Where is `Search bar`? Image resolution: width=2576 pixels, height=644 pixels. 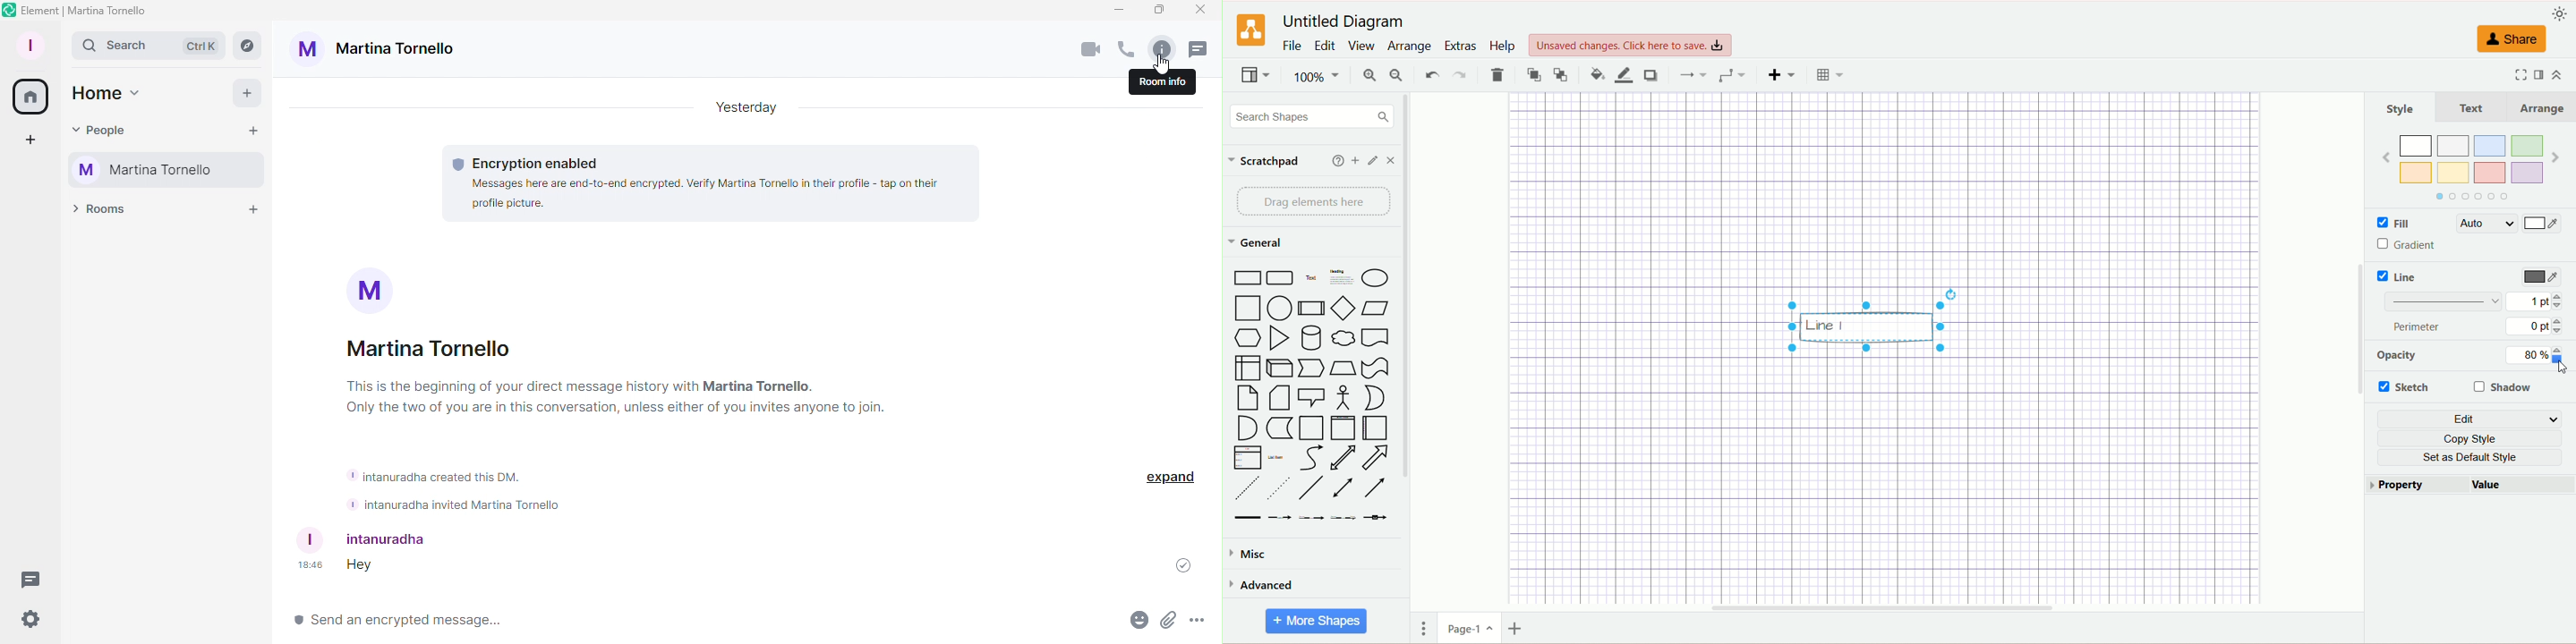
Search bar is located at coordinates (150, 46).